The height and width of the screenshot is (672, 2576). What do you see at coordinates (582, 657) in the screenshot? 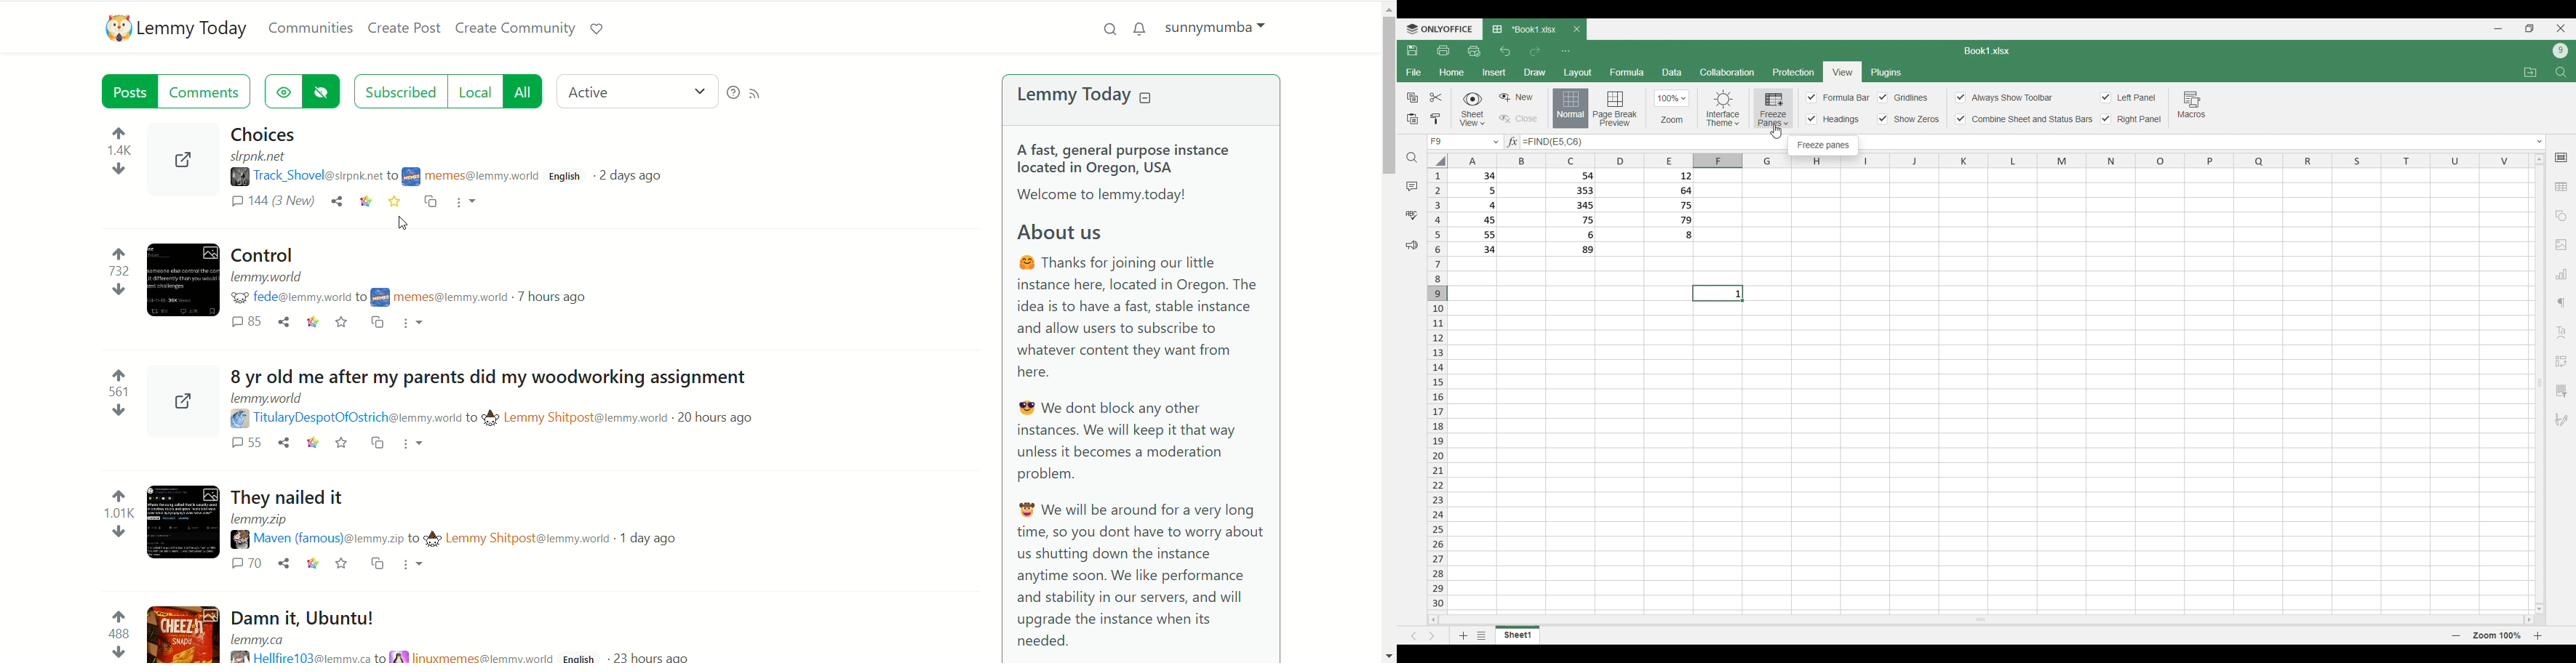
I see `English` at bounding box center [582, 657].